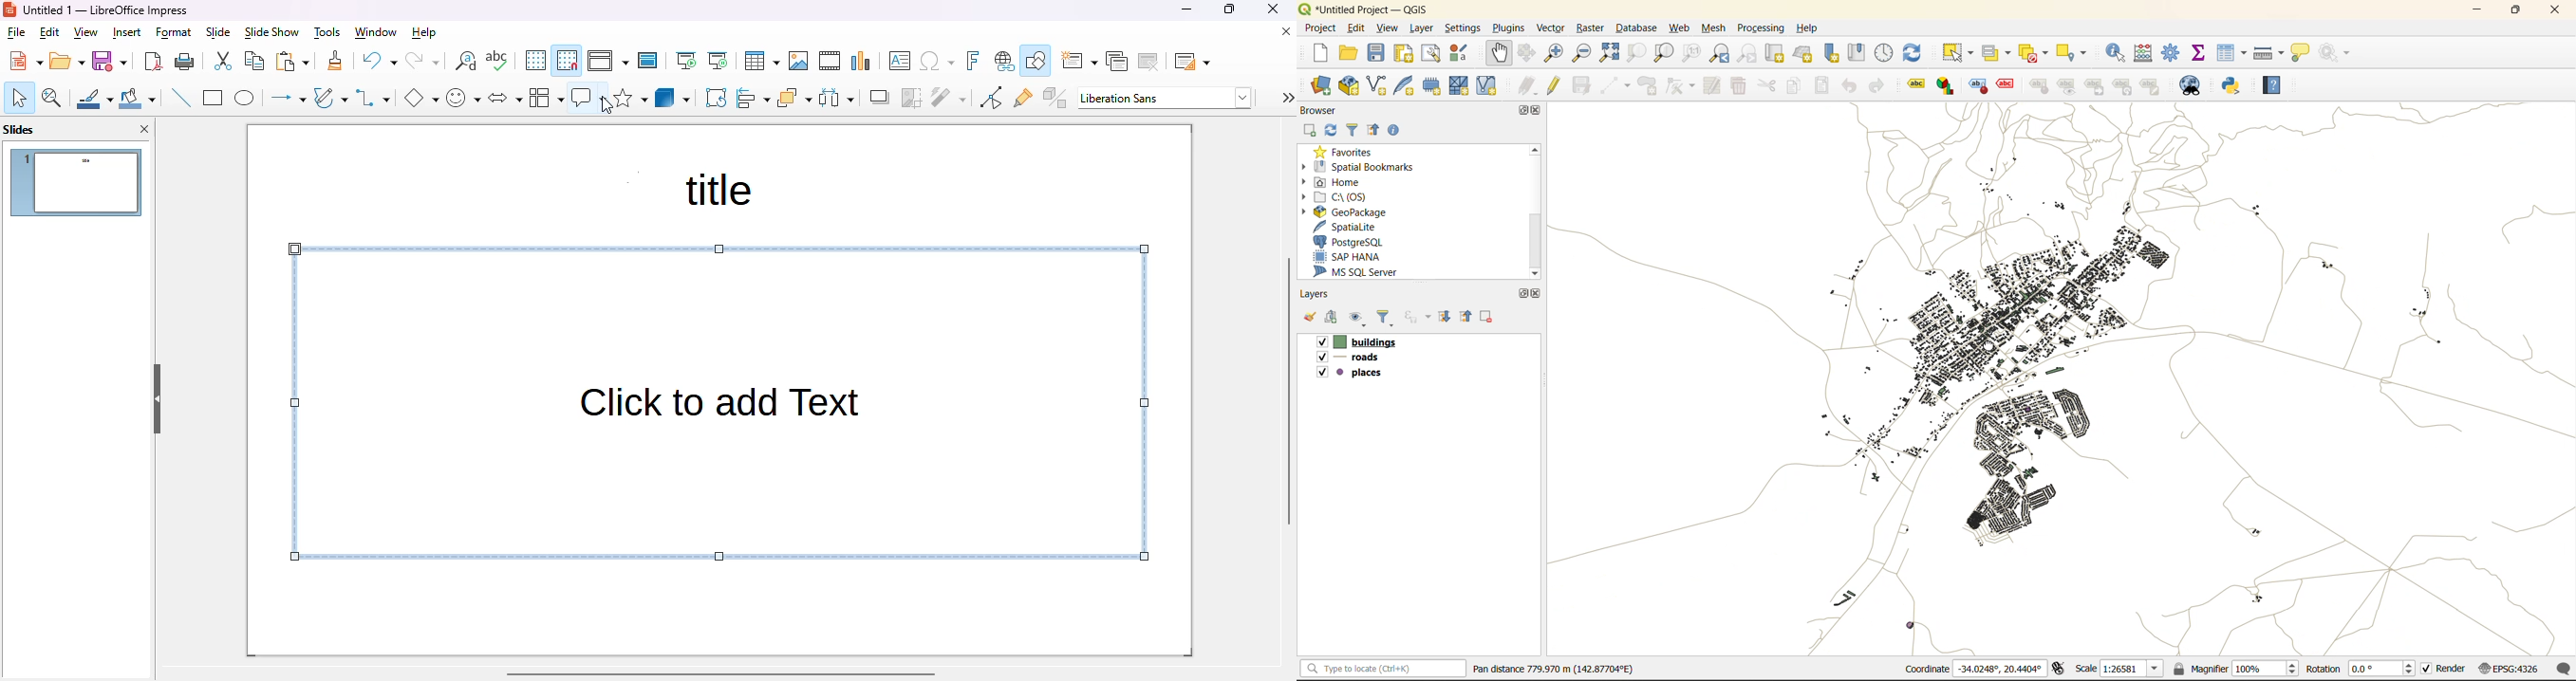 The height and width of the screenshot is (700, 2576). What do you see at coordinates (1767, 86) in the screenshot?
I see `cut` at bounding box center [1767, 86].